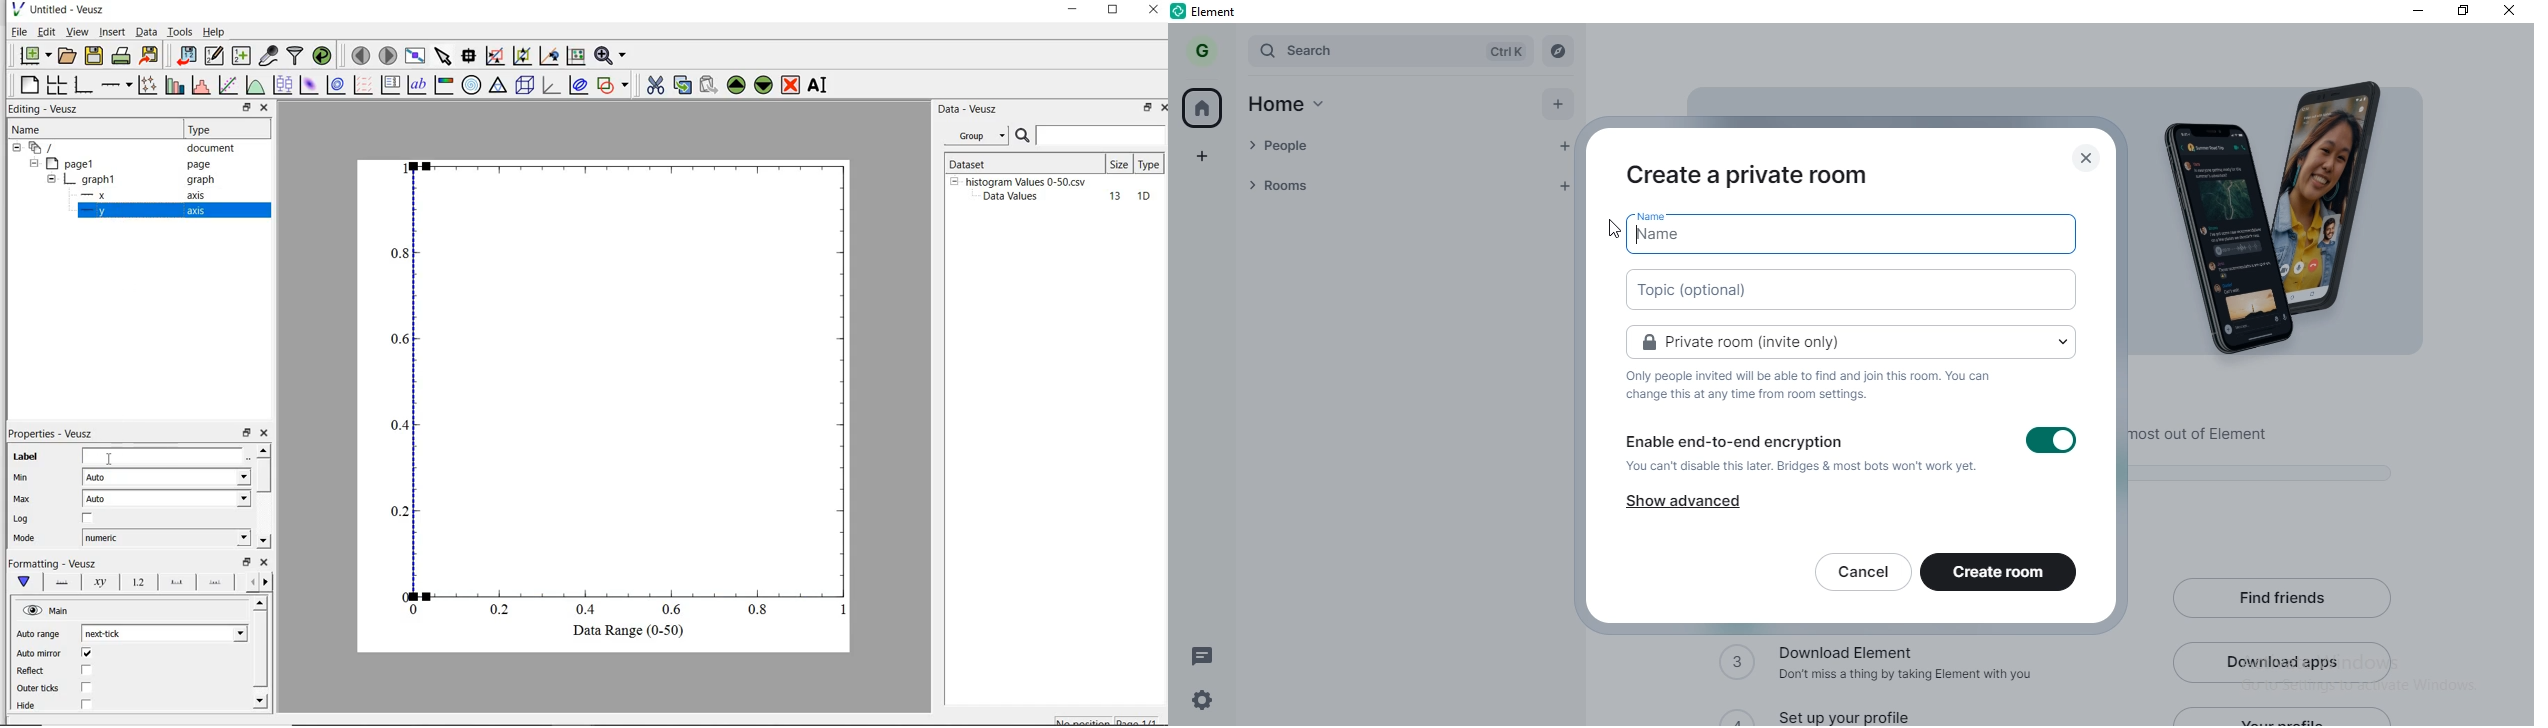  I want to click on minor ticks, so click(216, 583).